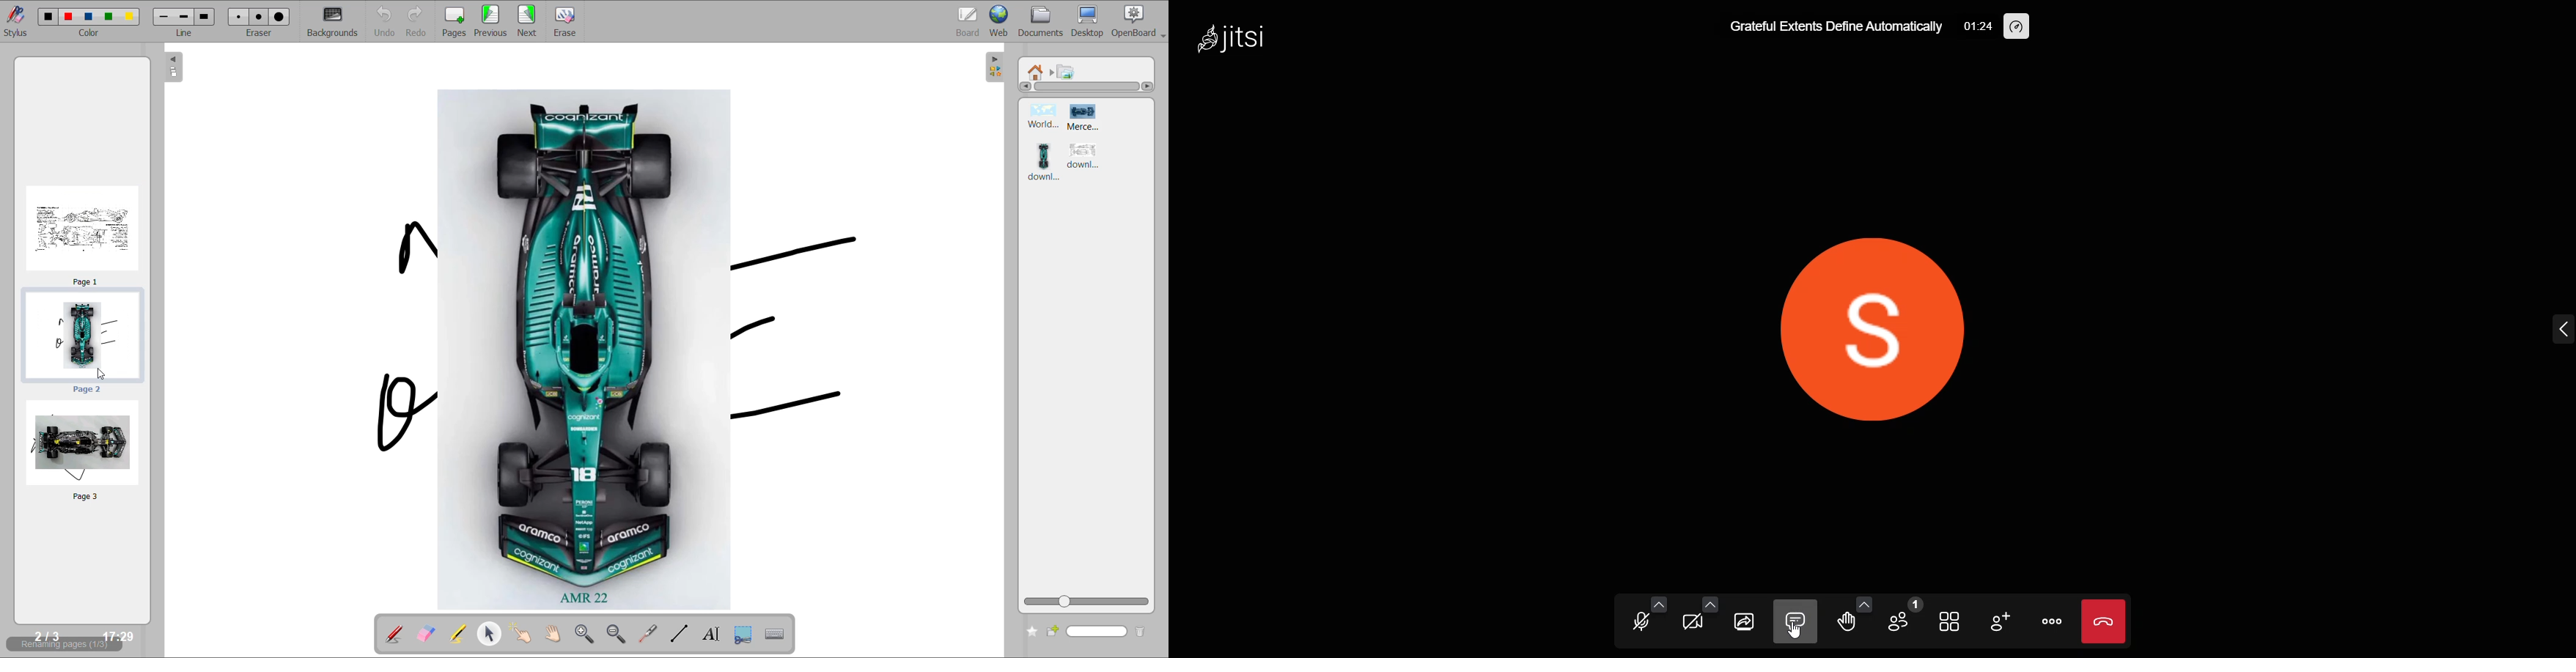  Describe the element at coordinates (1057, 629) in the screenshot. I see `create new folder` at that location.